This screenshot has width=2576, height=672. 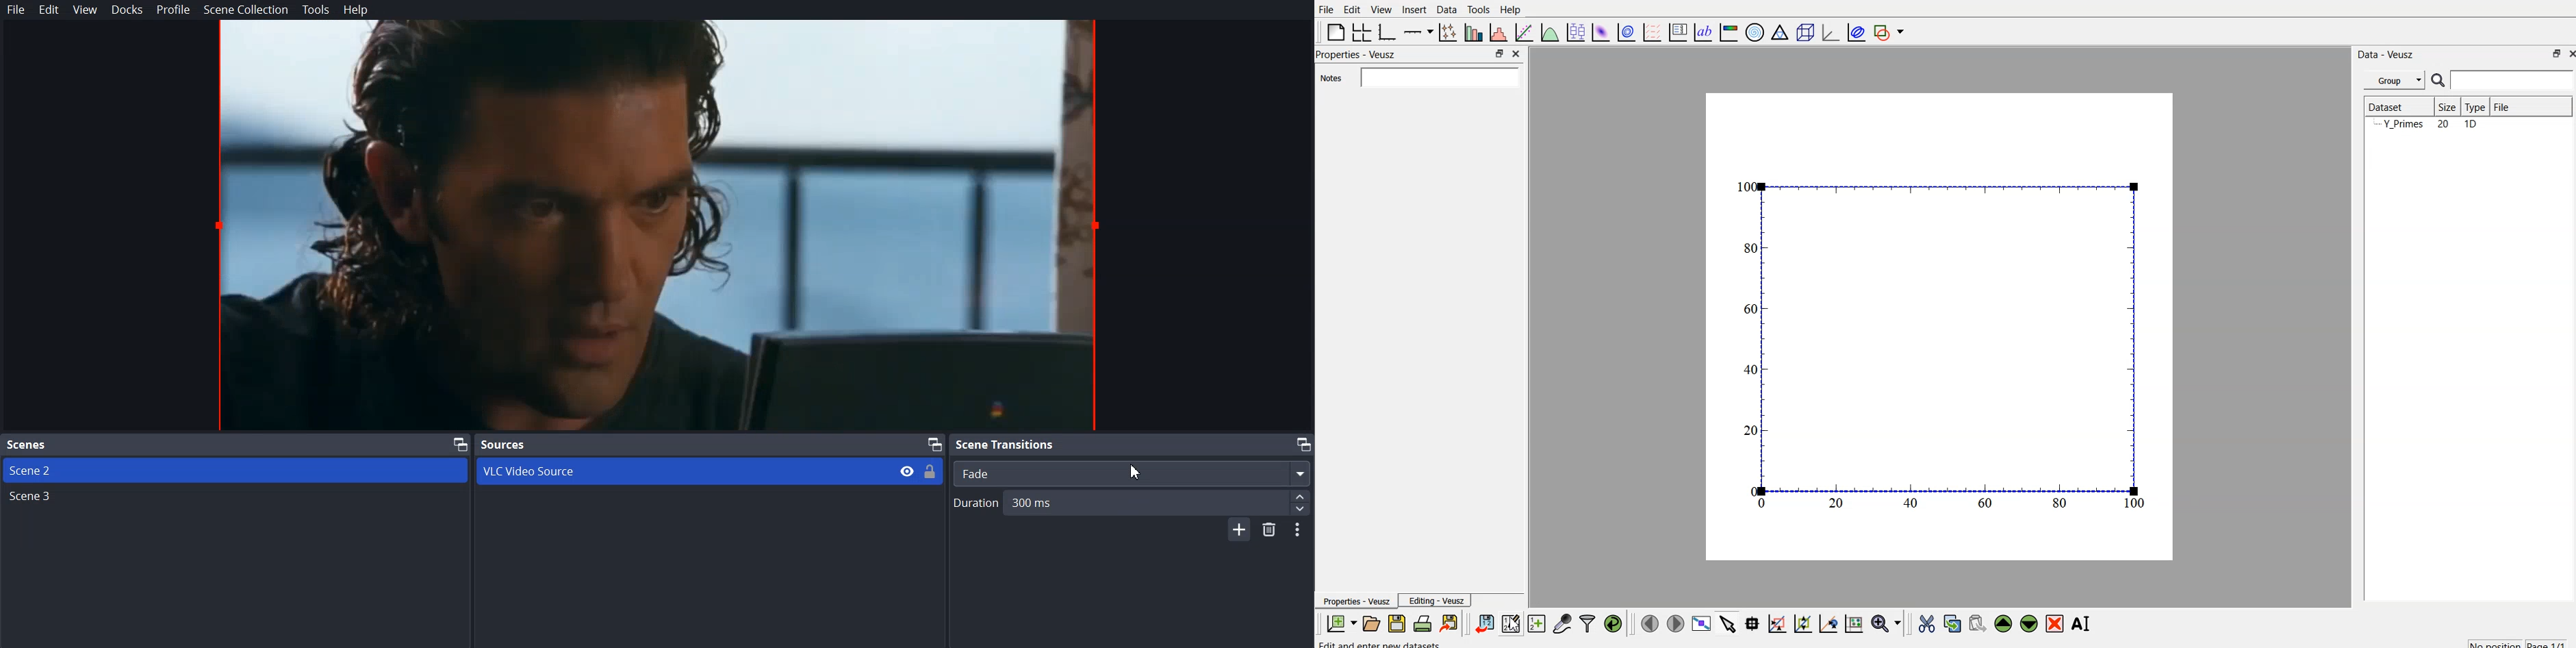 What do you see at coordinates (235, 445) in the screenshot?
I see `Scene` at bounding box center [235, 445].